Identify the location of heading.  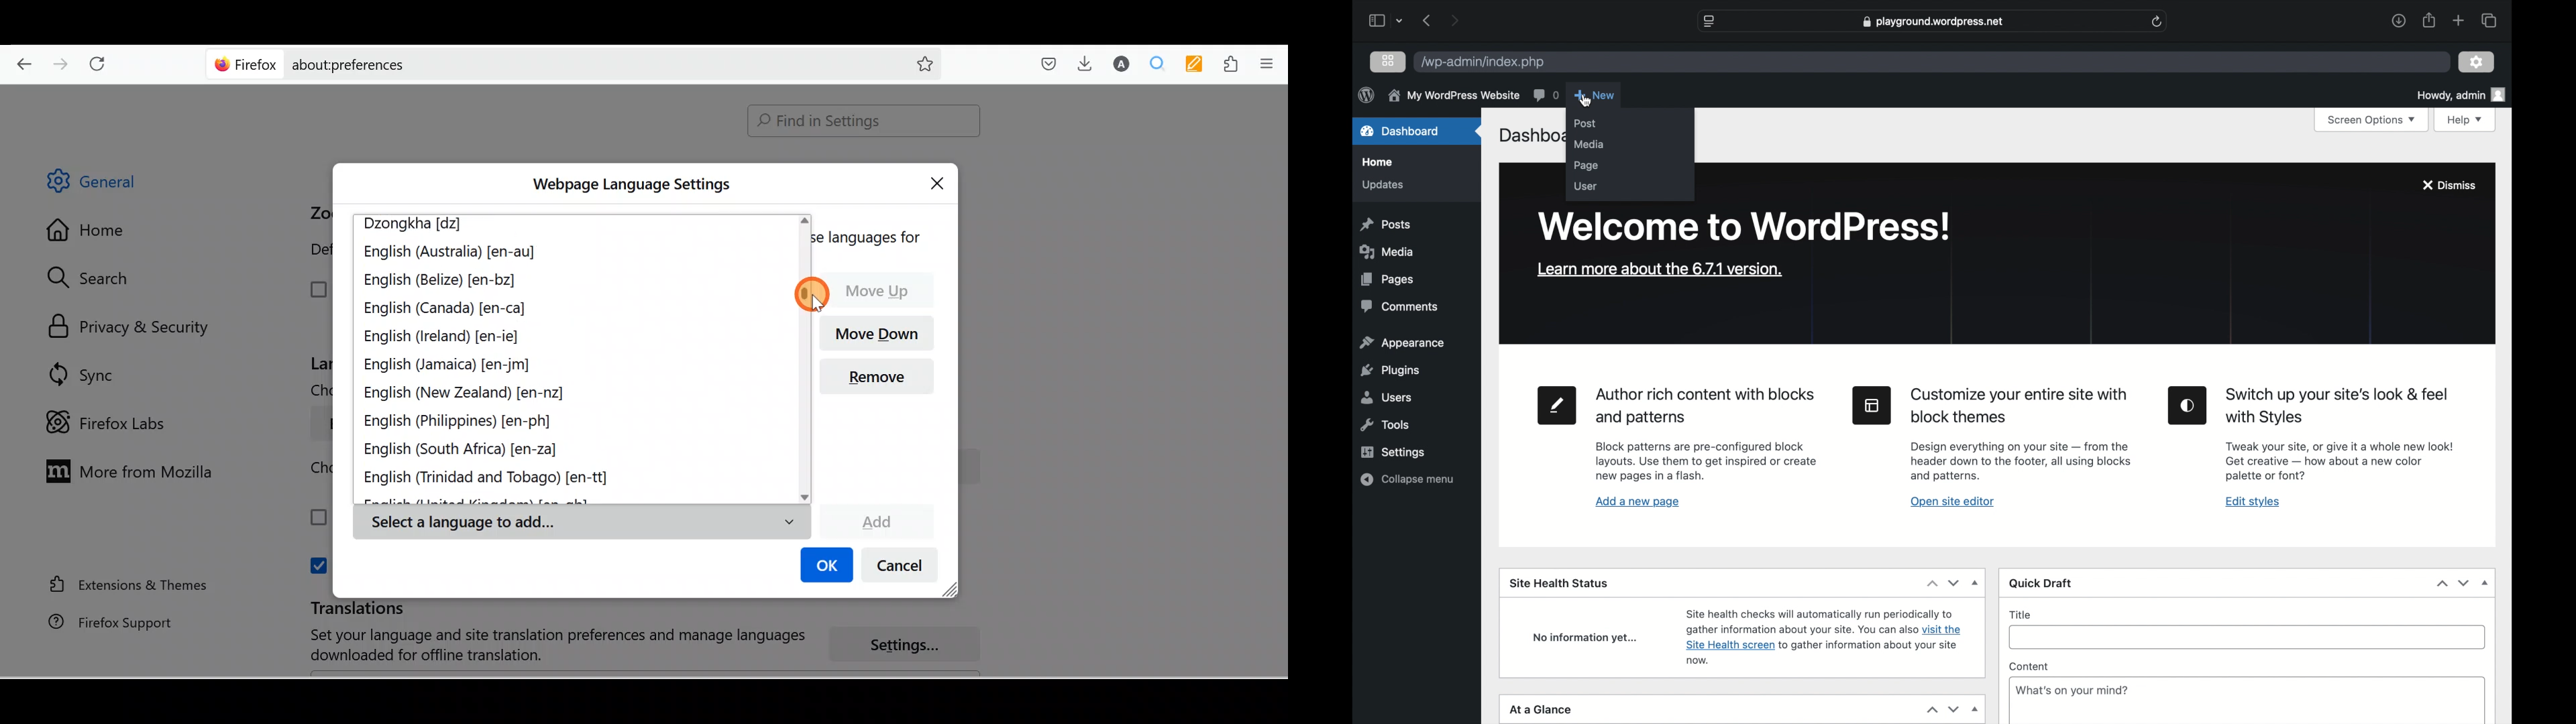
(2021, 406).